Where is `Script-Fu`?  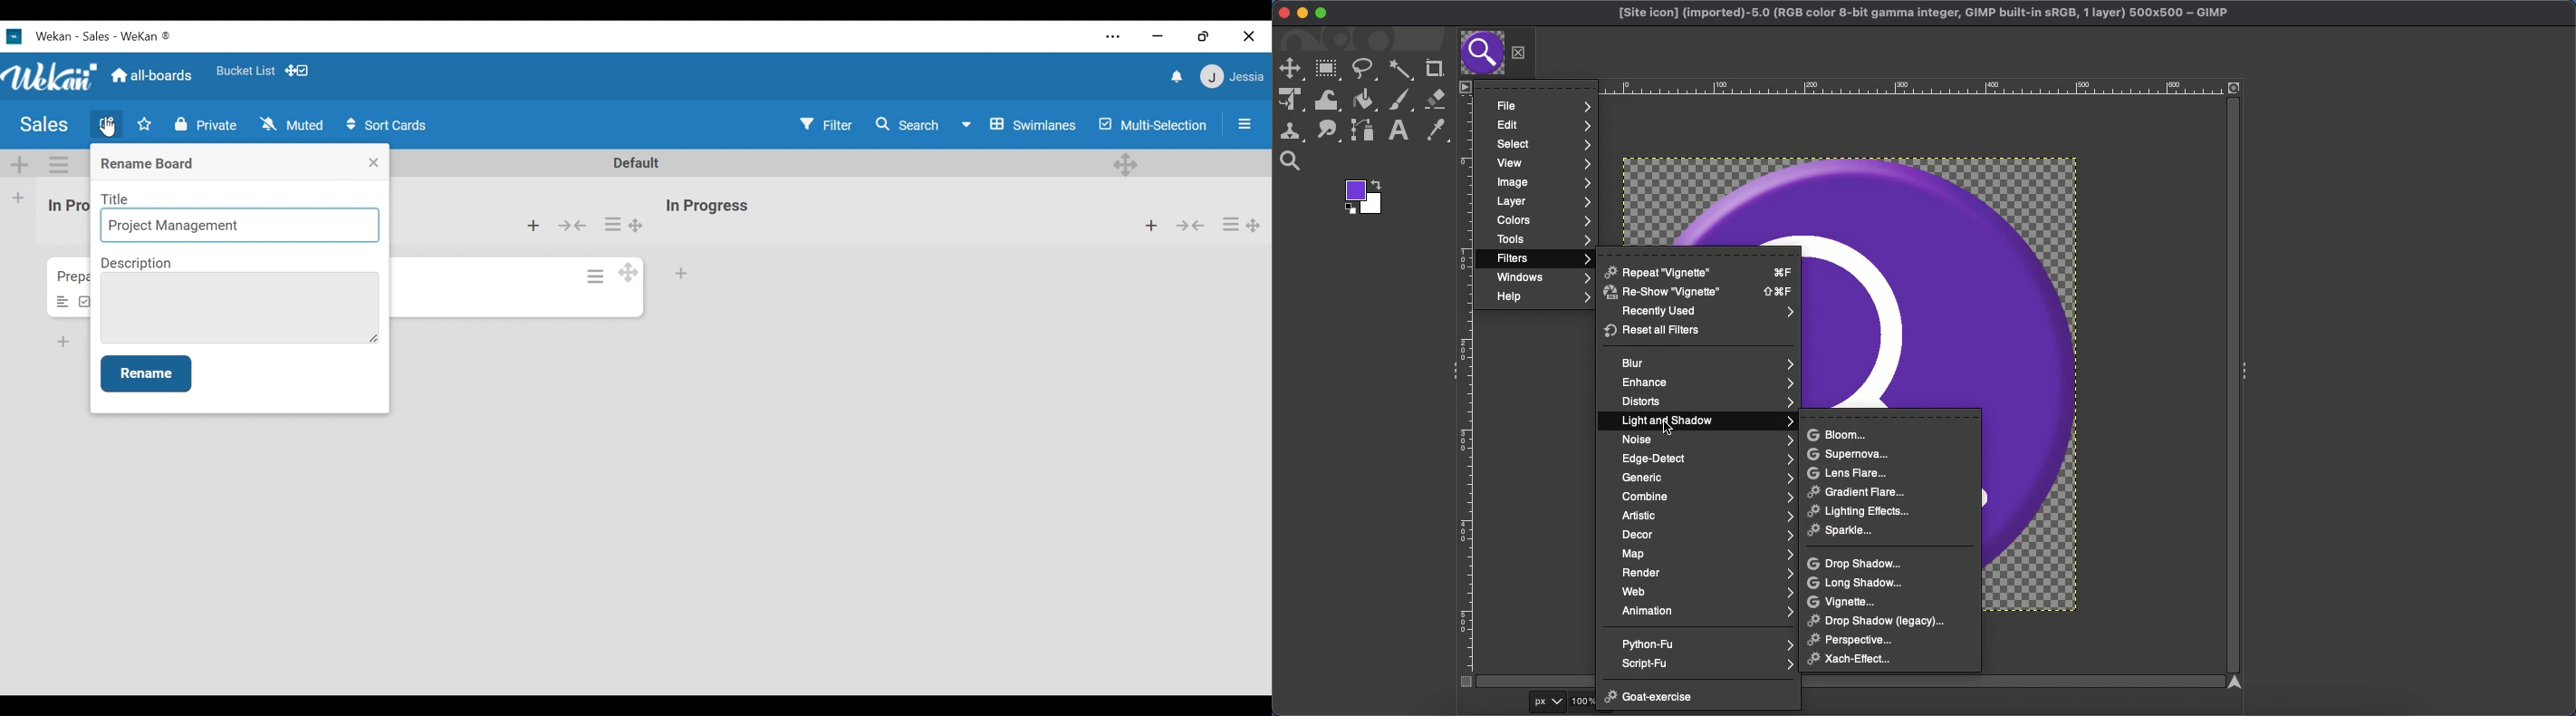 Script-Fu is located at coordinates (1708, 663).